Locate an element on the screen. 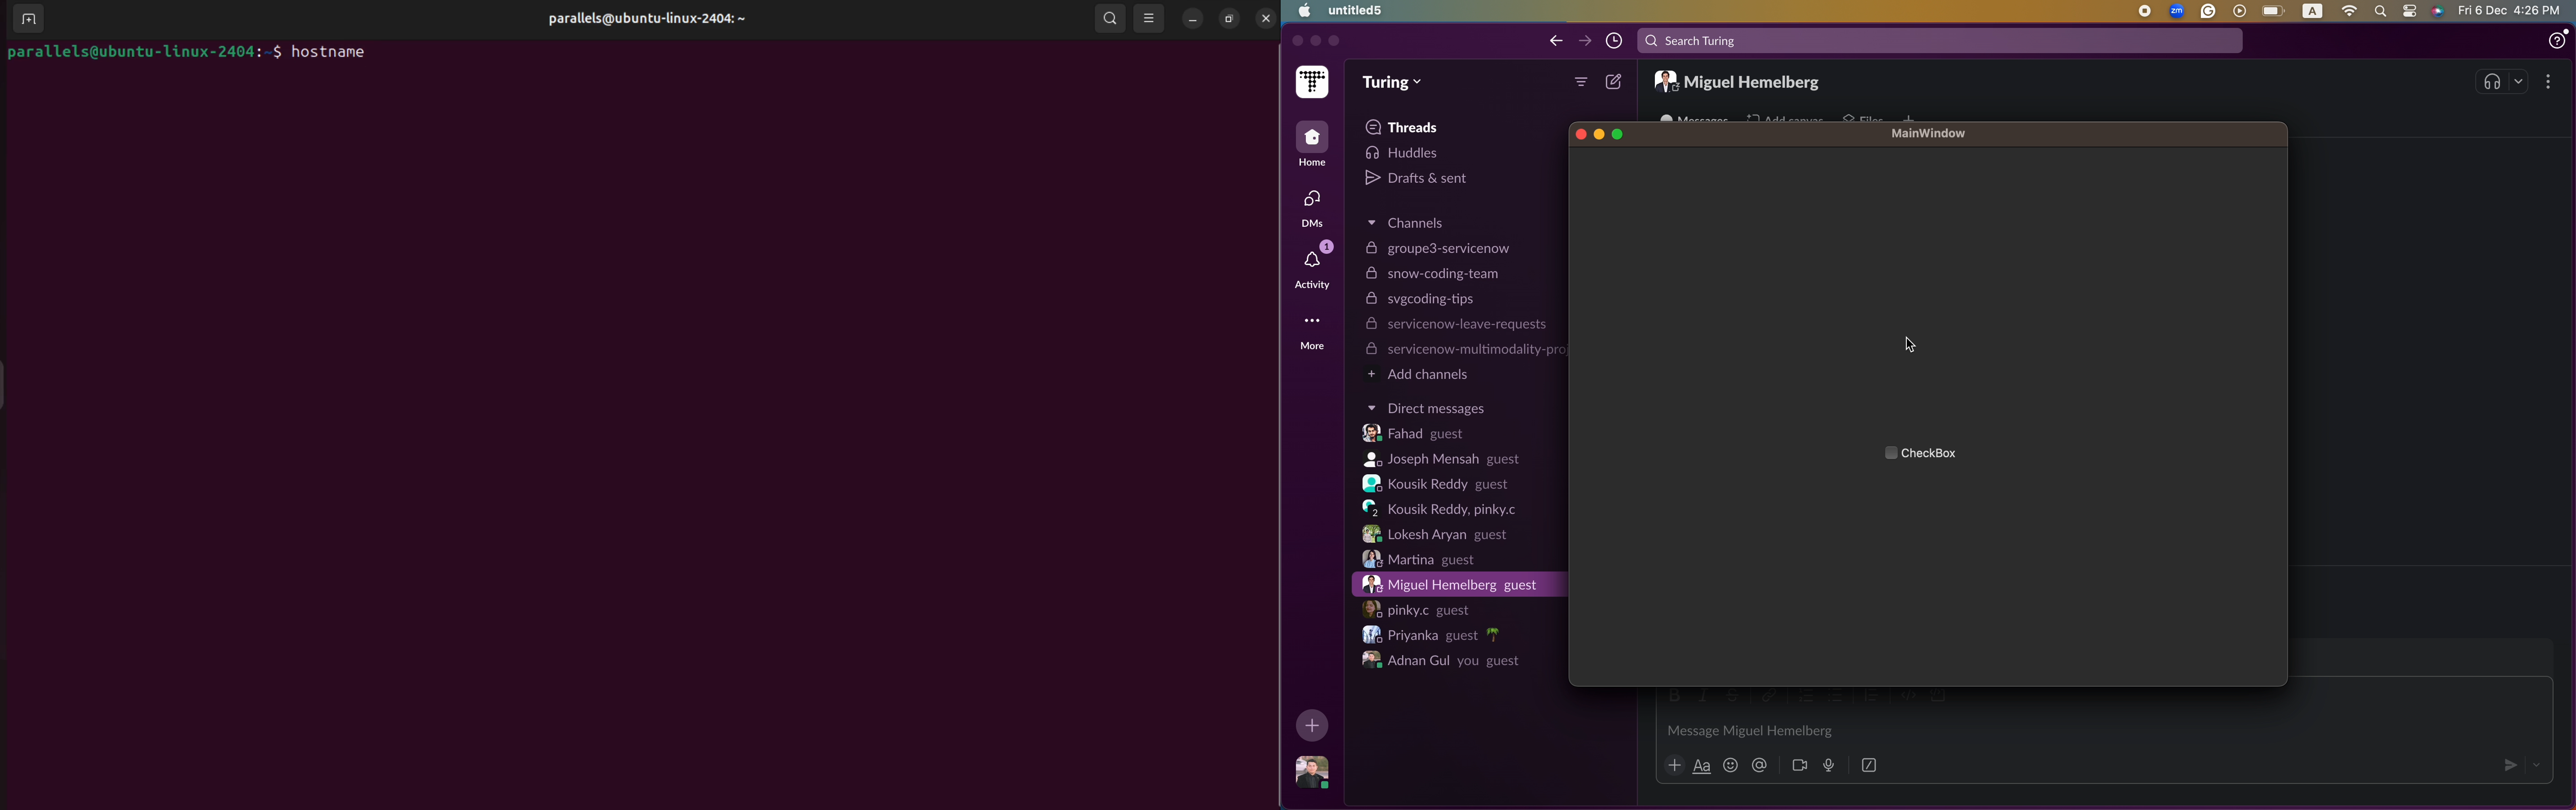 The height and width of the screenshot is (812, 2576). record is located at coordinates (2147, 10).